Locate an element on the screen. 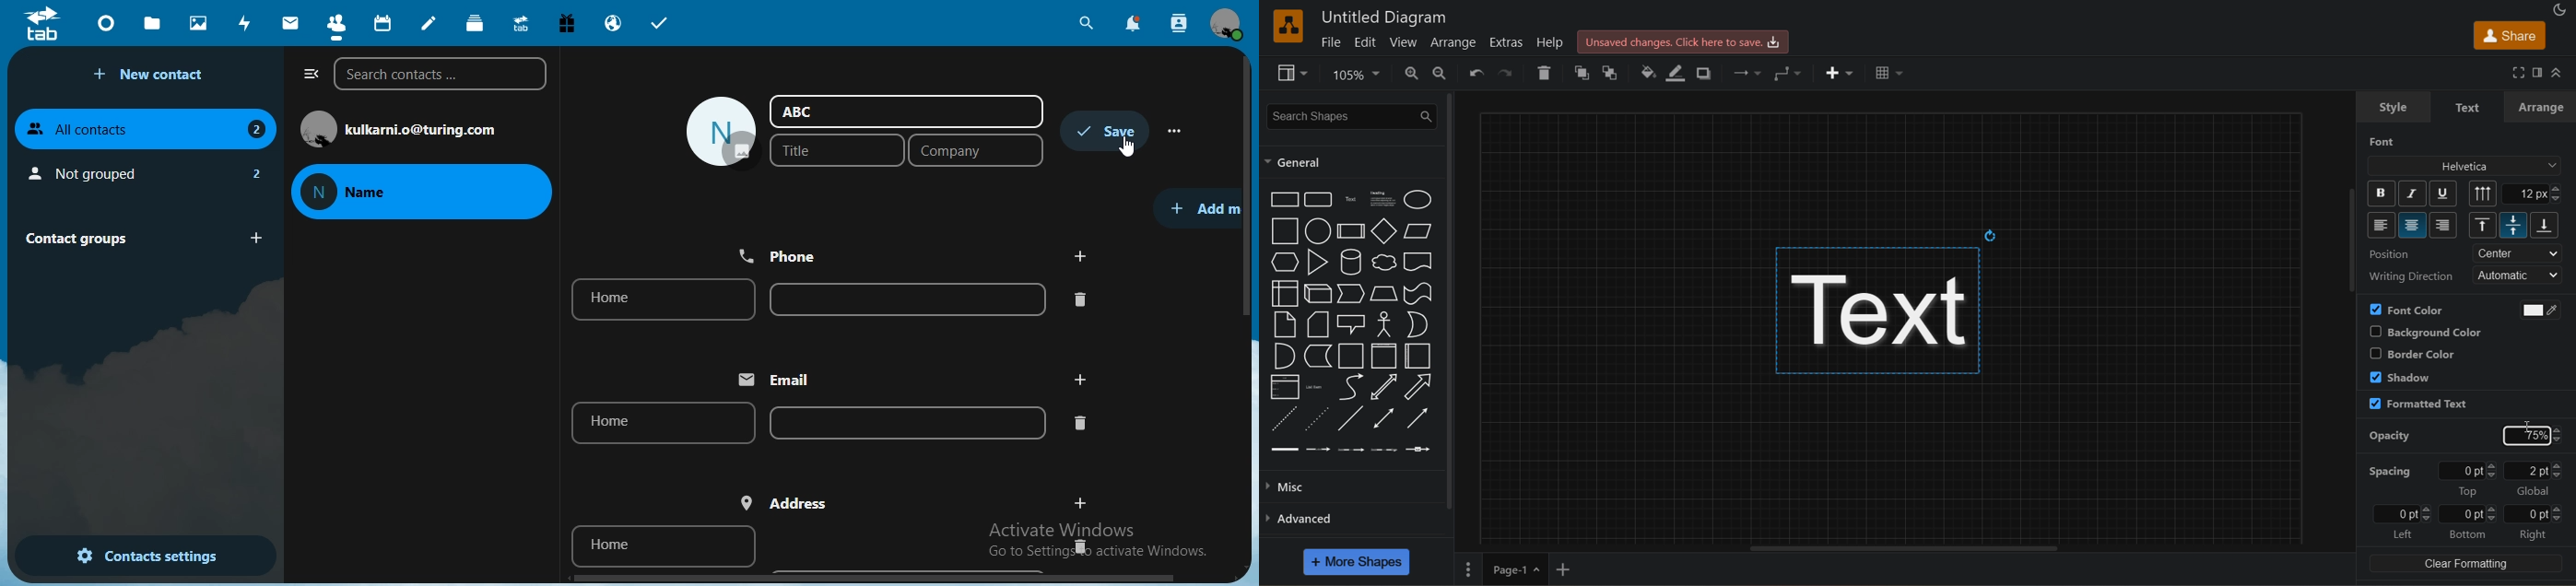  deck is located at coordinates (477, 24).